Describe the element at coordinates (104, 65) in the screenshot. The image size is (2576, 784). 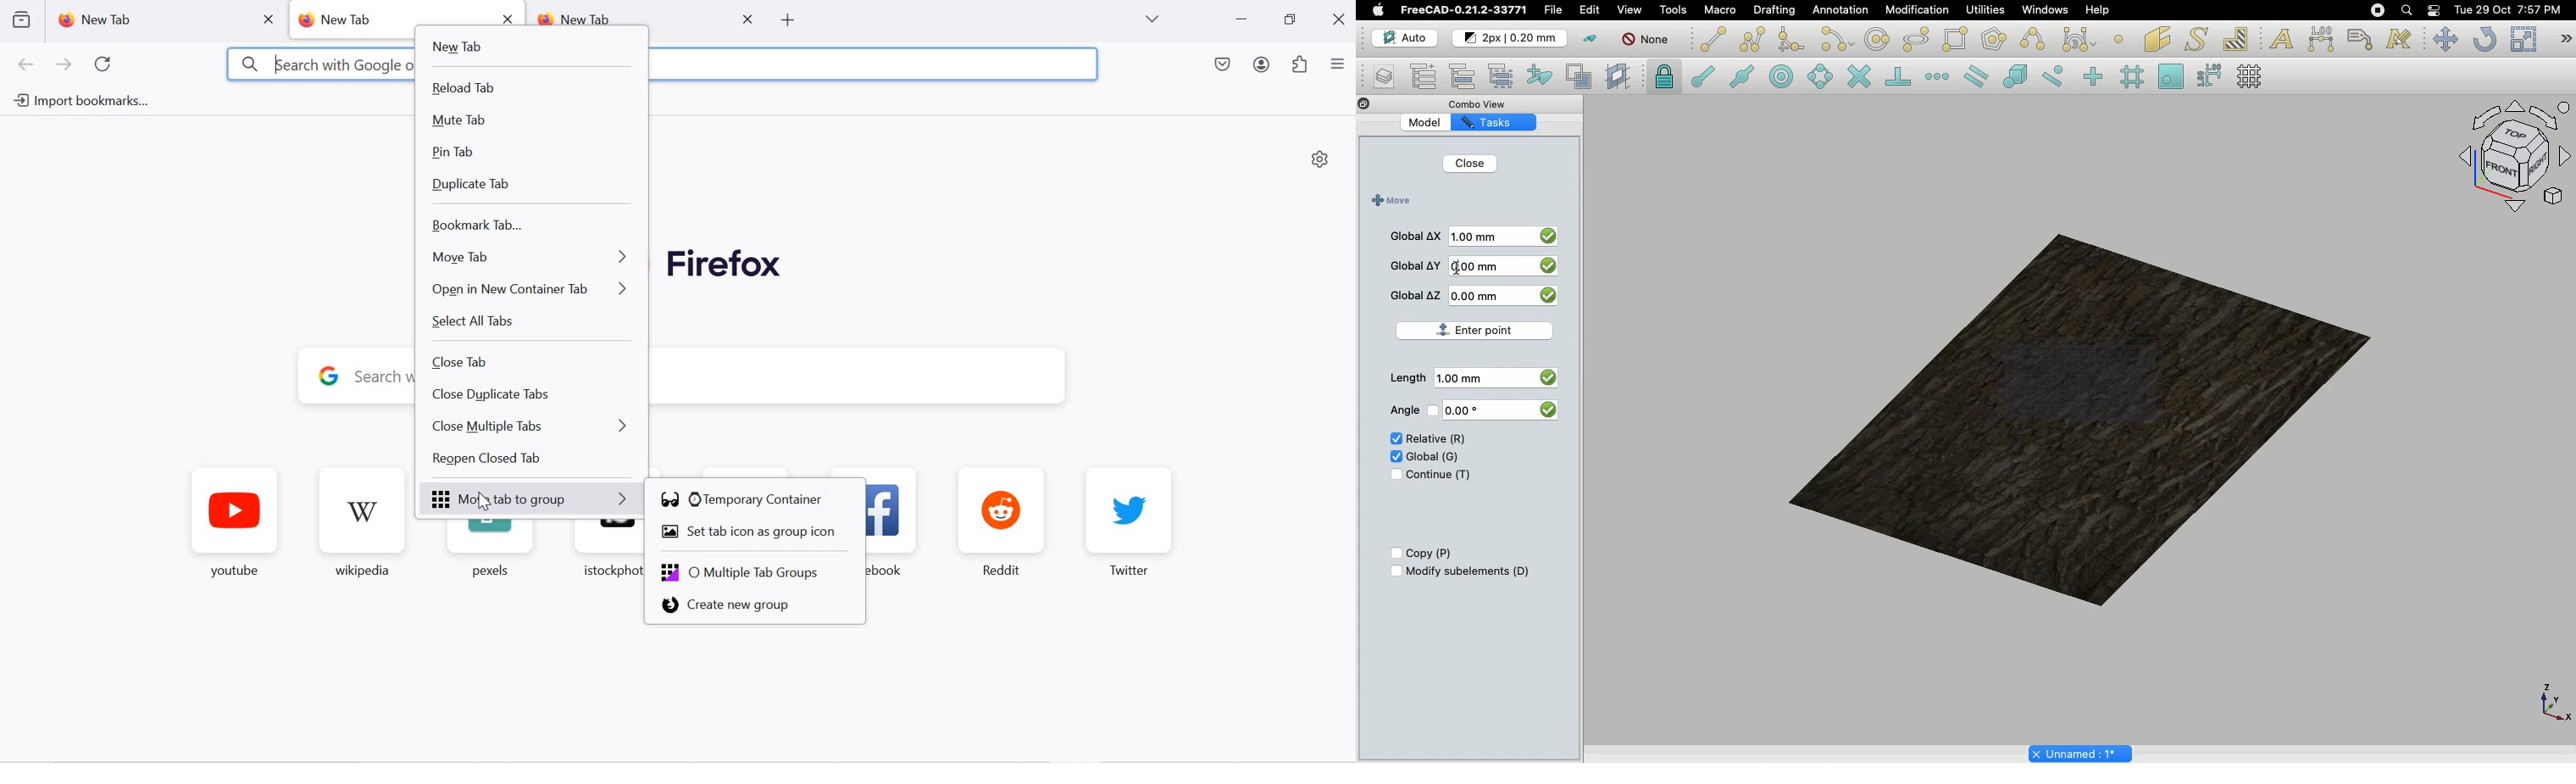
I see `refresh` at that location.